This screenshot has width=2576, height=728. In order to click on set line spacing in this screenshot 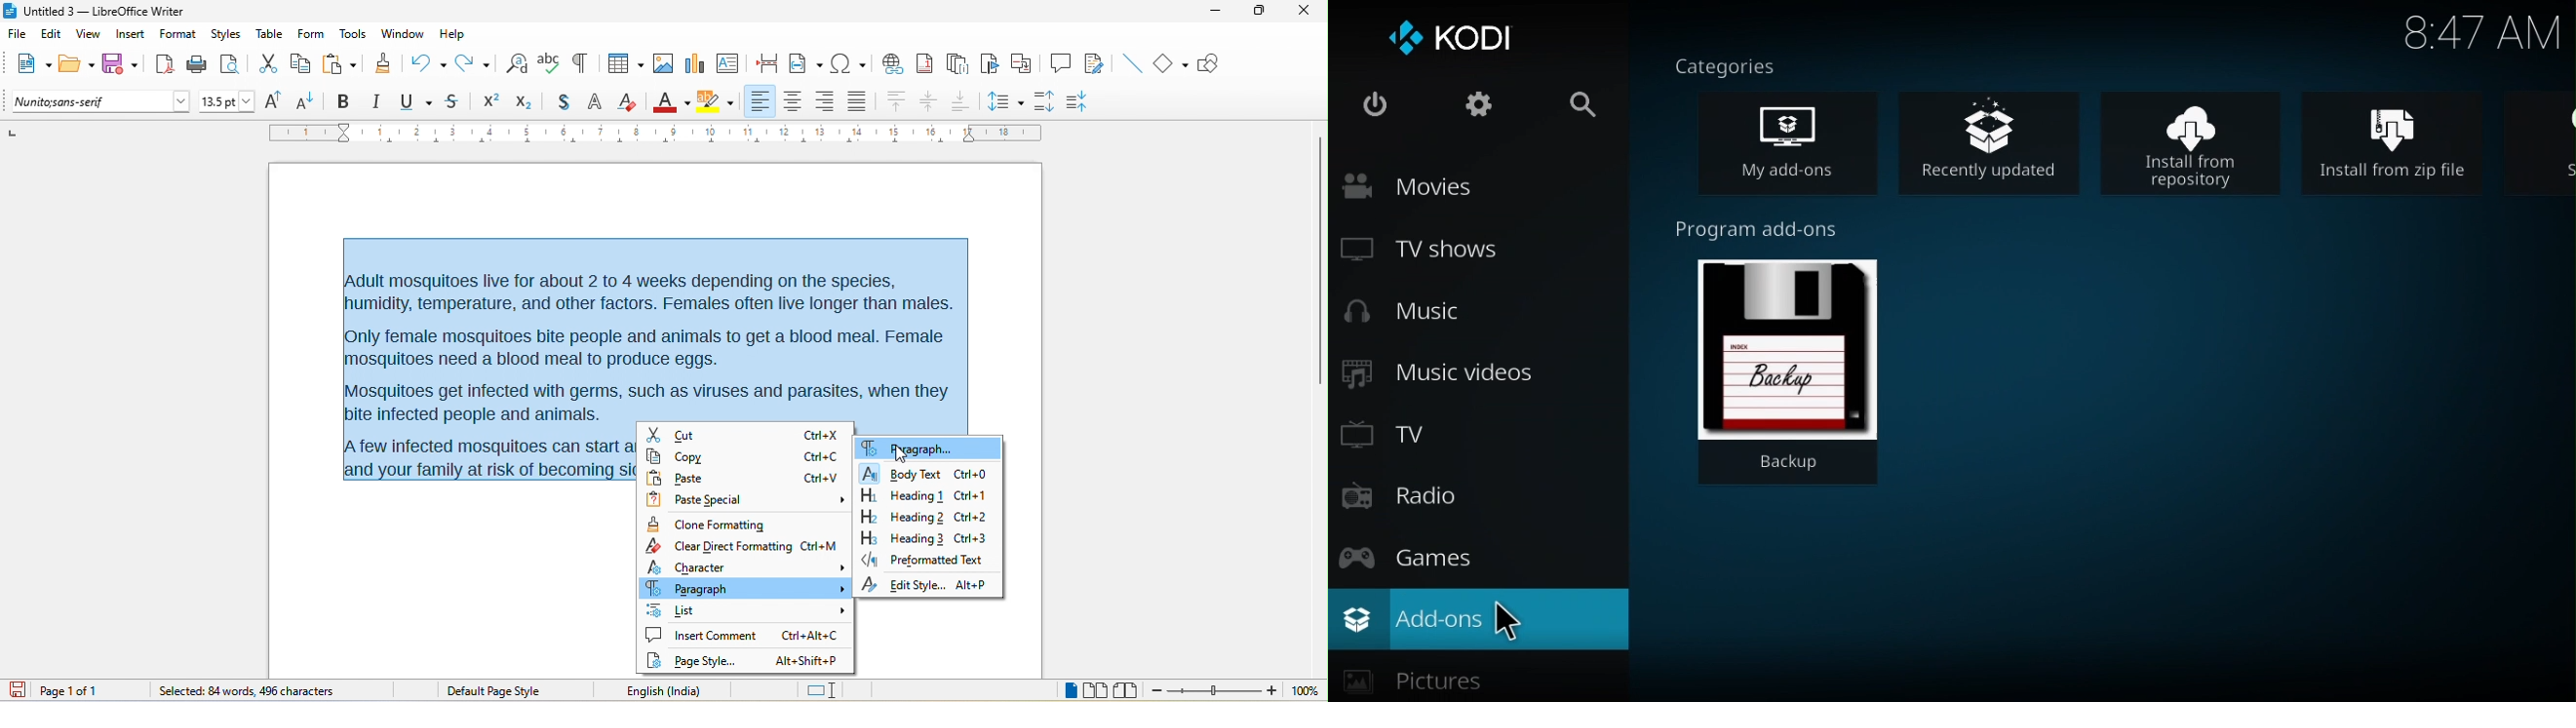, I will do `click(1004, 99)`.